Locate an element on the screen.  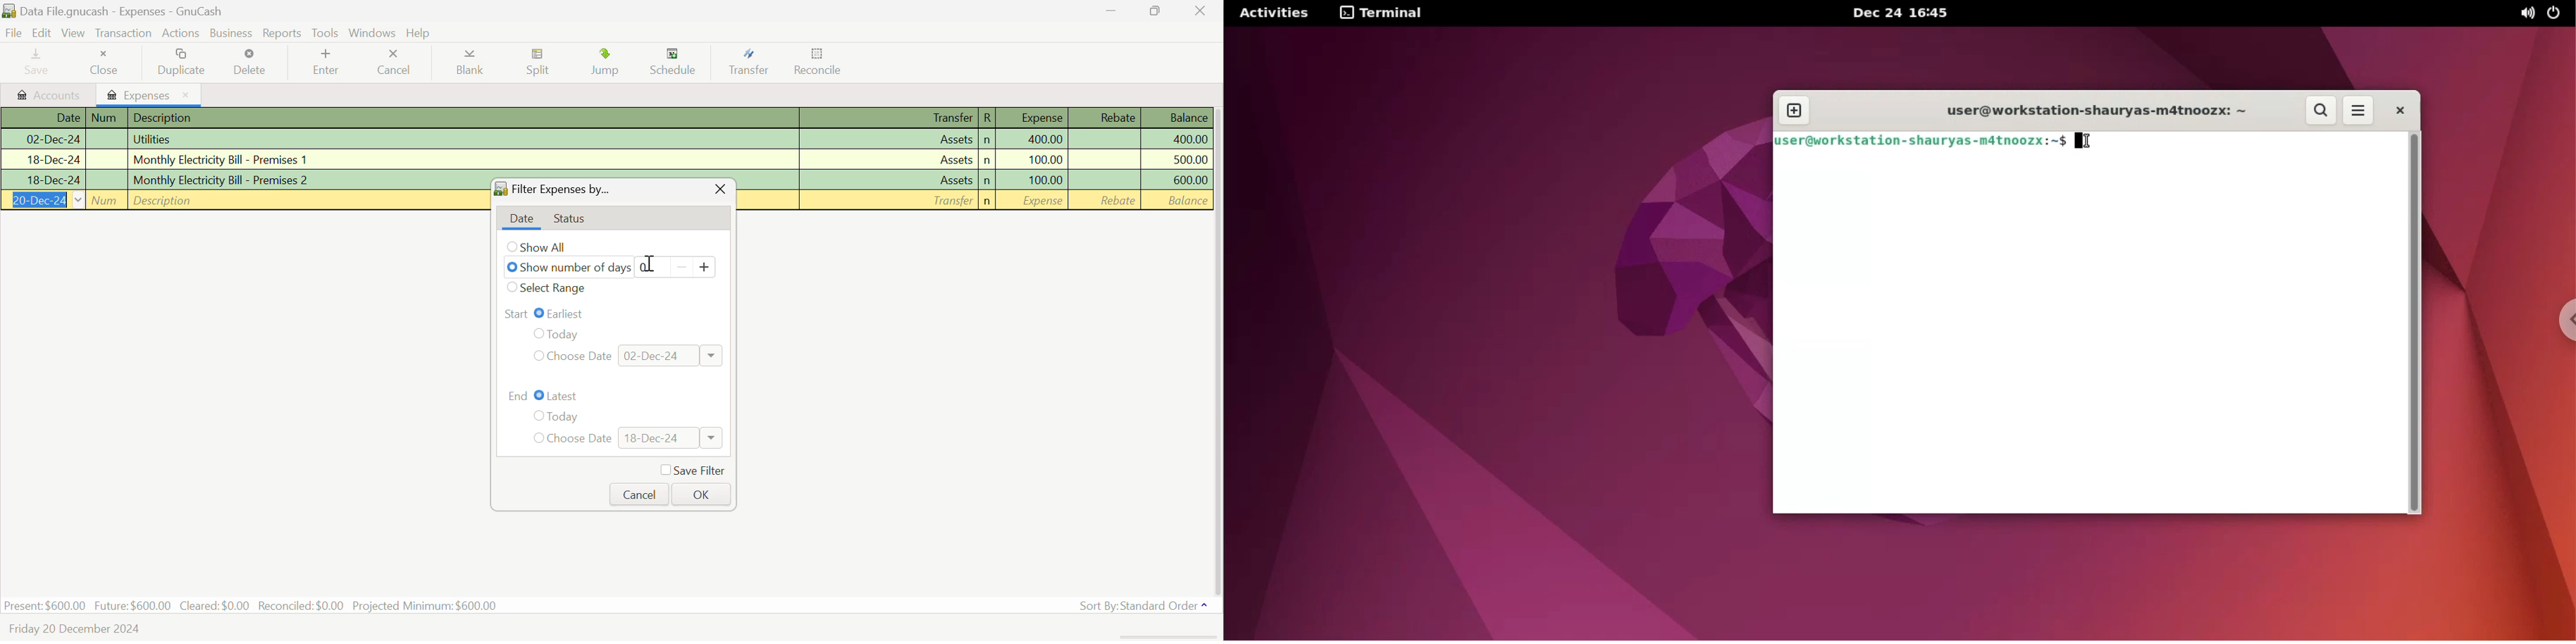
Expenses Tab Open is located at coordinates (150, 94).